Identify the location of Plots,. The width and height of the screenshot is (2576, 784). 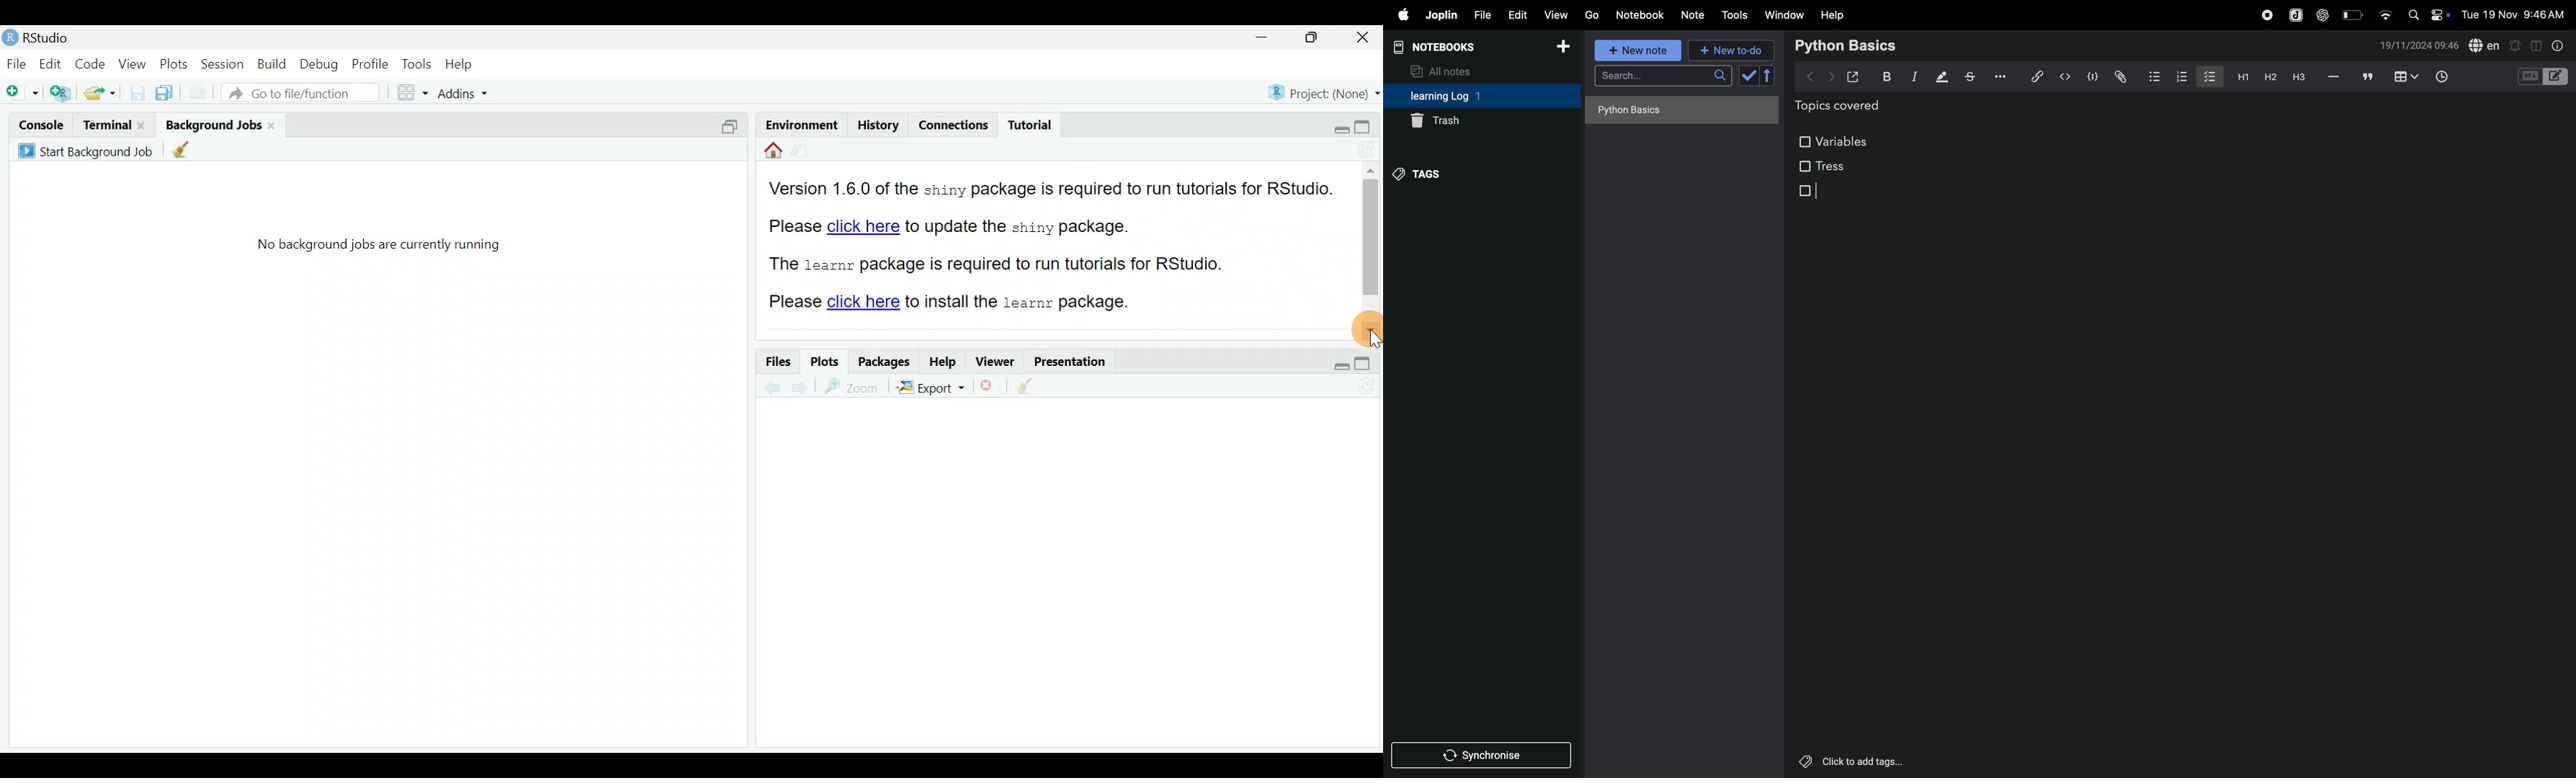
(174, 66).